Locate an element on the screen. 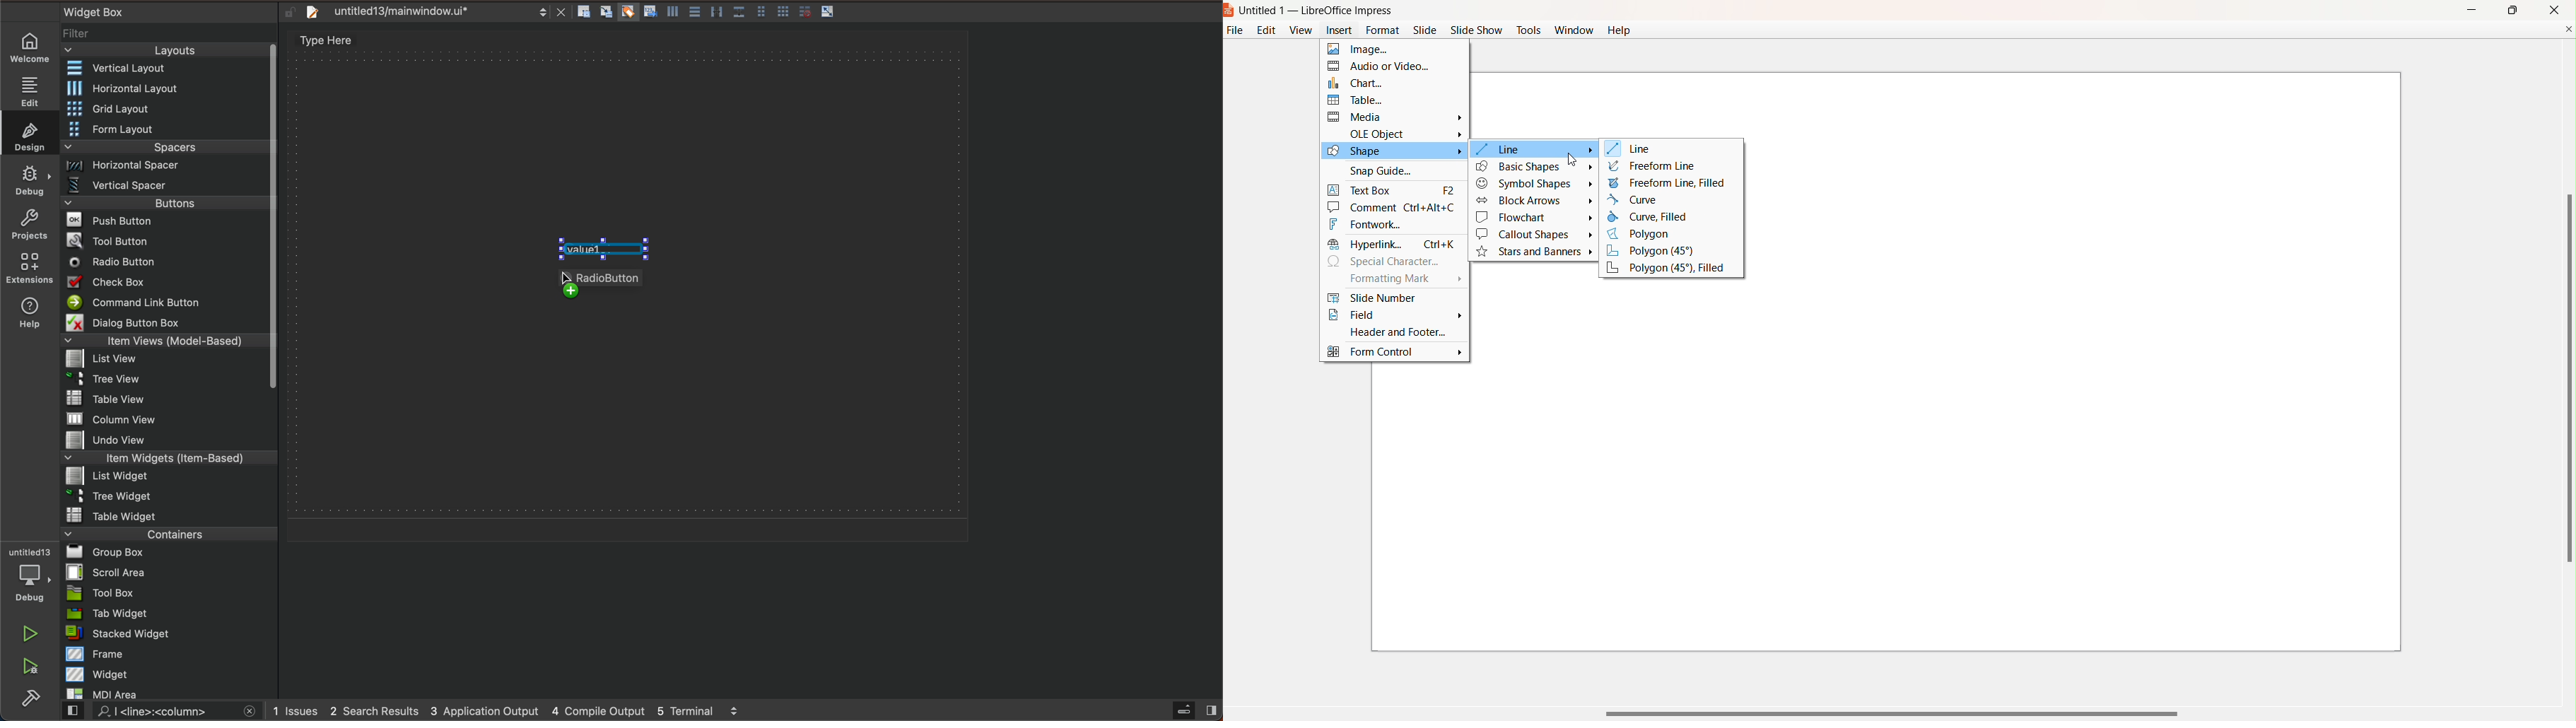 The width and height of the screenshot is (2576, 728). projects is located at coordinates (29, 227).